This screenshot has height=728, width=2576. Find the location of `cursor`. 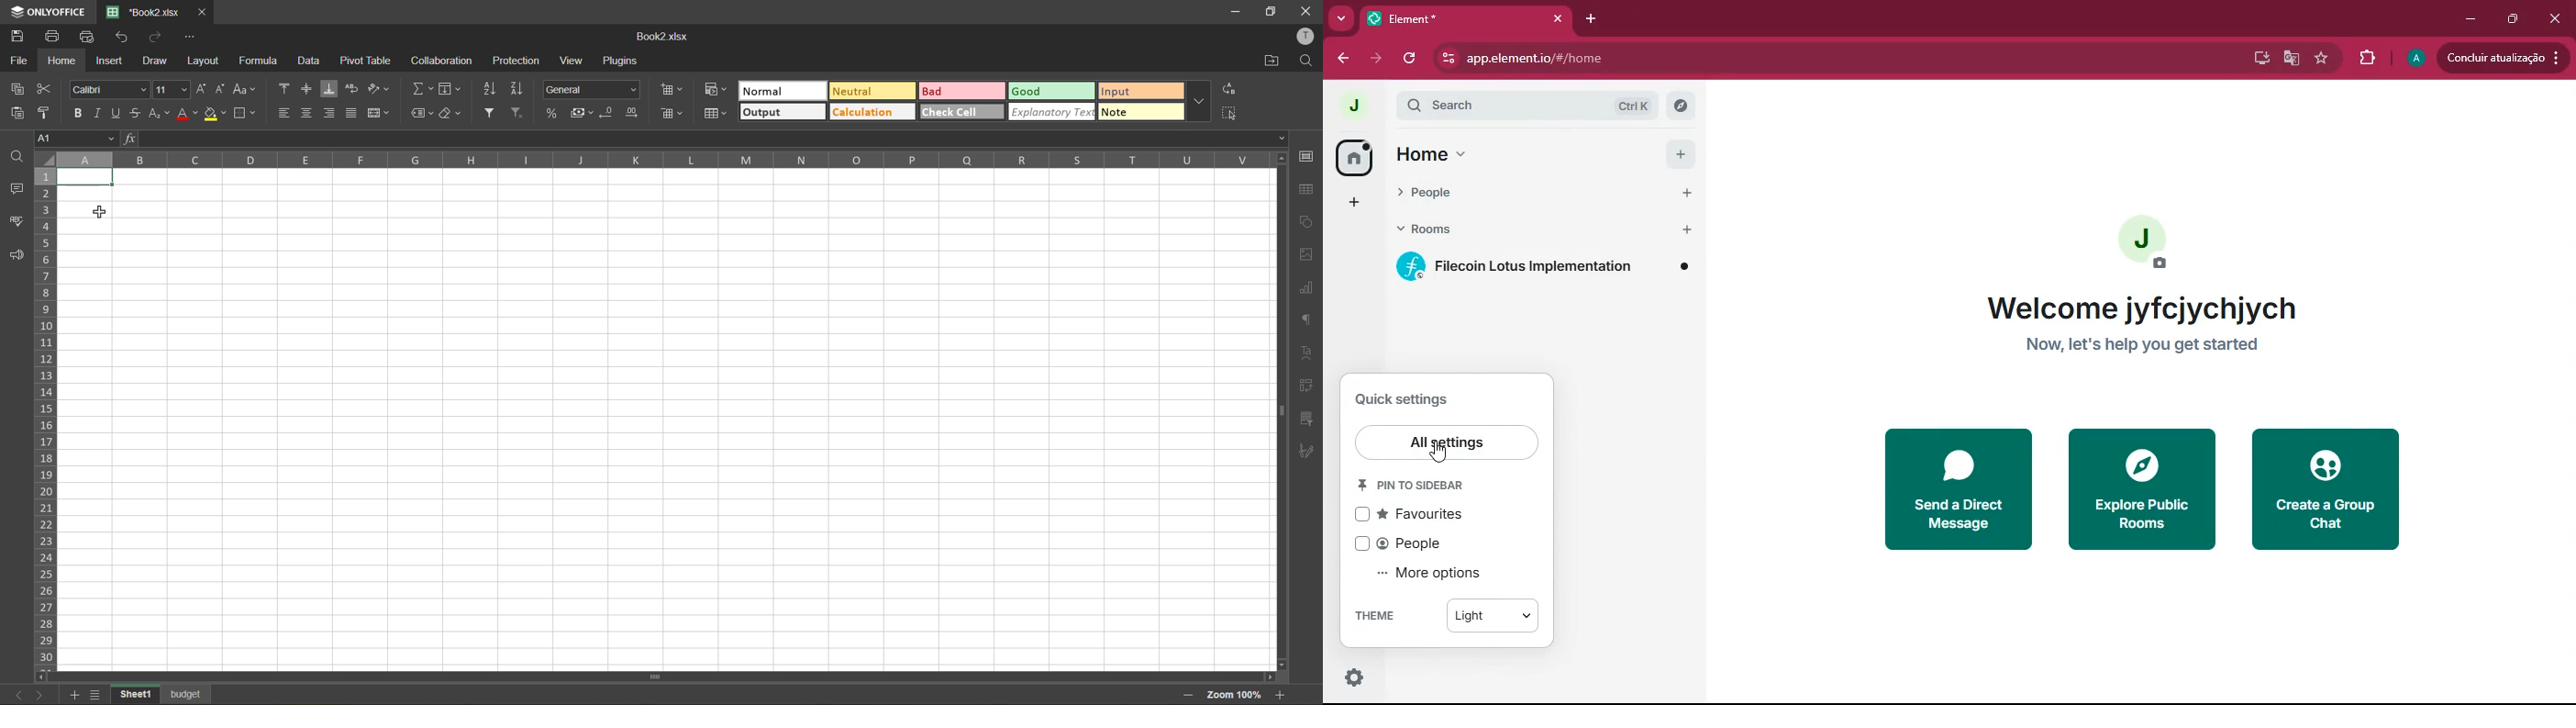

cursor is located at coordinates (1436, 453).